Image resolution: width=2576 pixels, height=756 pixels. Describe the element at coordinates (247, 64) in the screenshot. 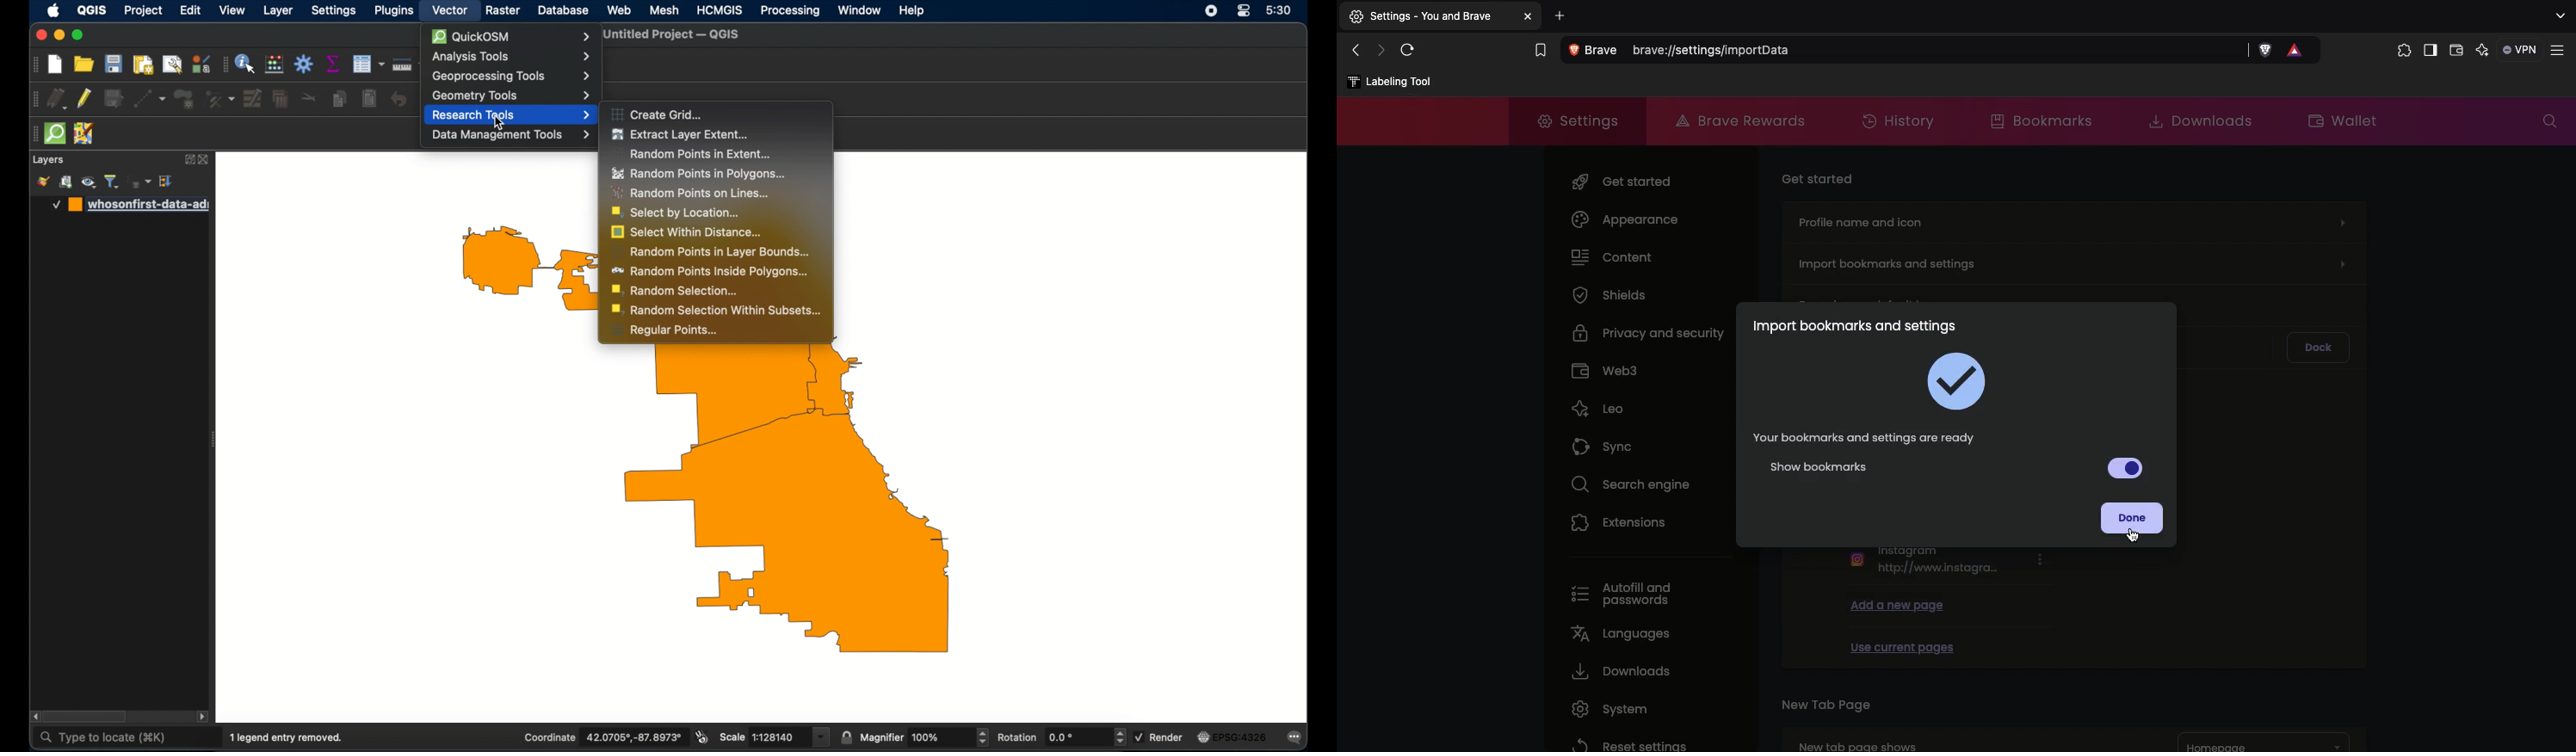

I see `identify feature` at that location.